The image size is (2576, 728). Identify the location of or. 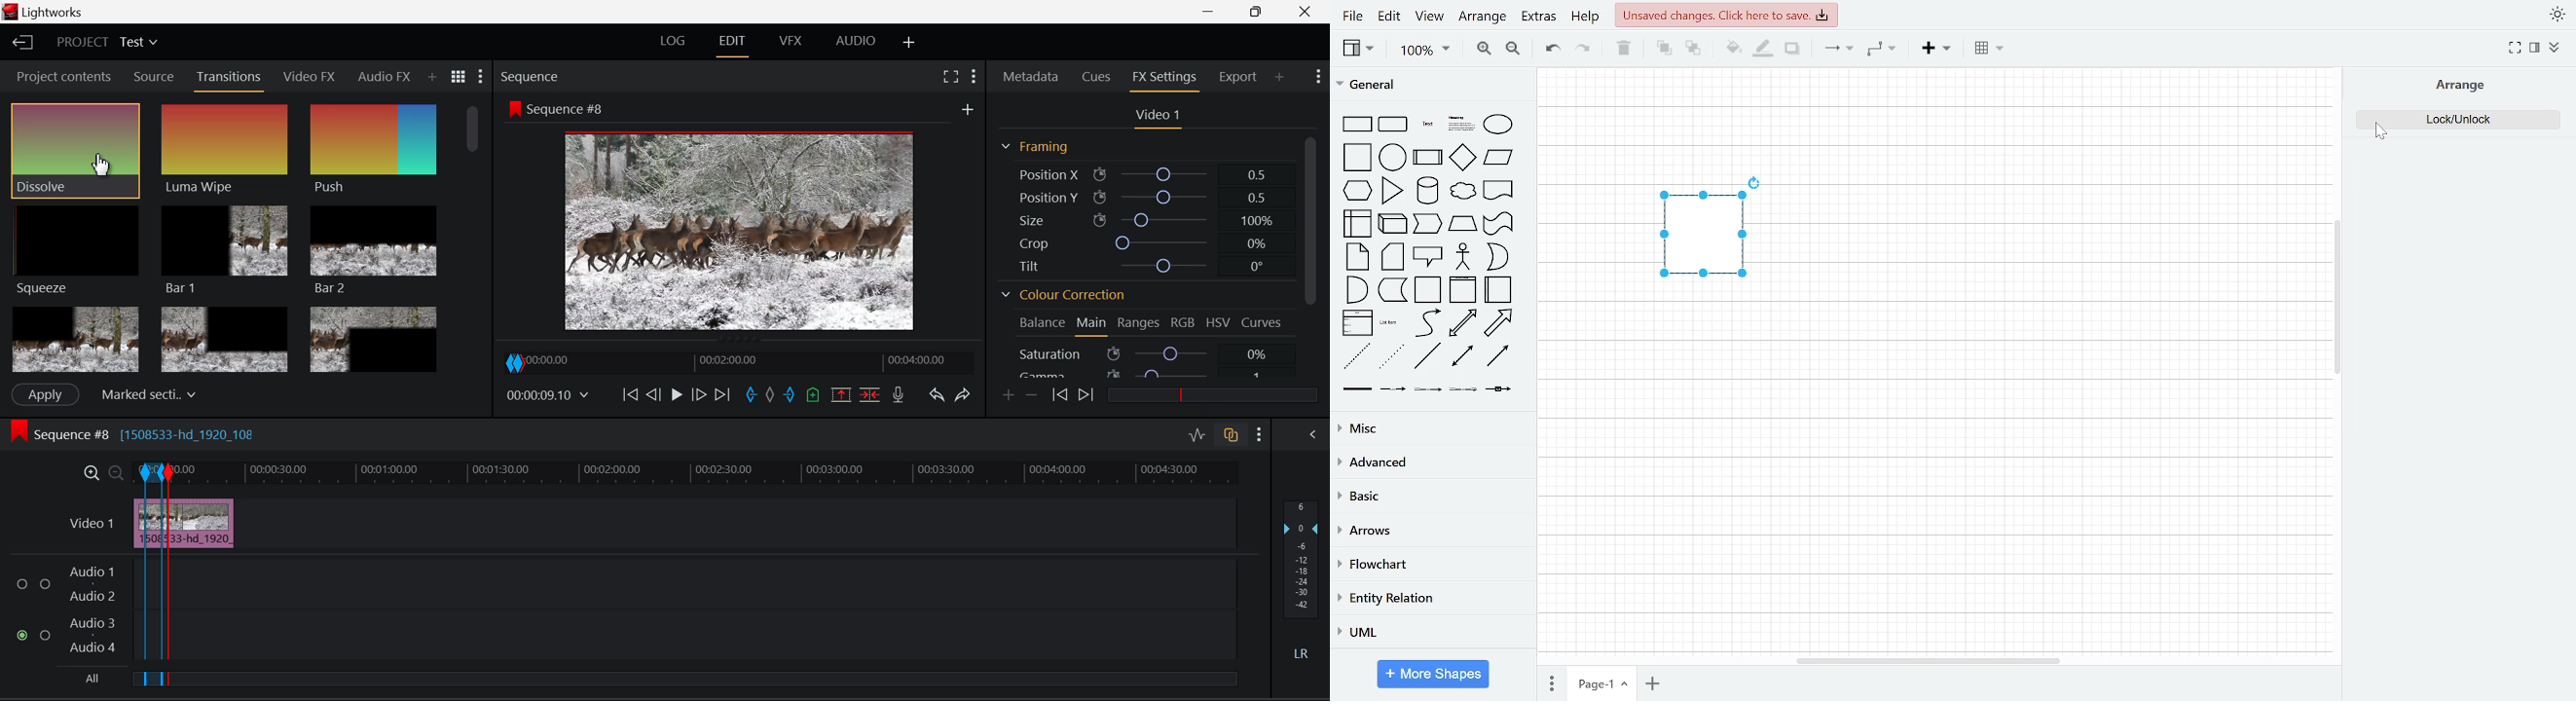
(1496, 257).